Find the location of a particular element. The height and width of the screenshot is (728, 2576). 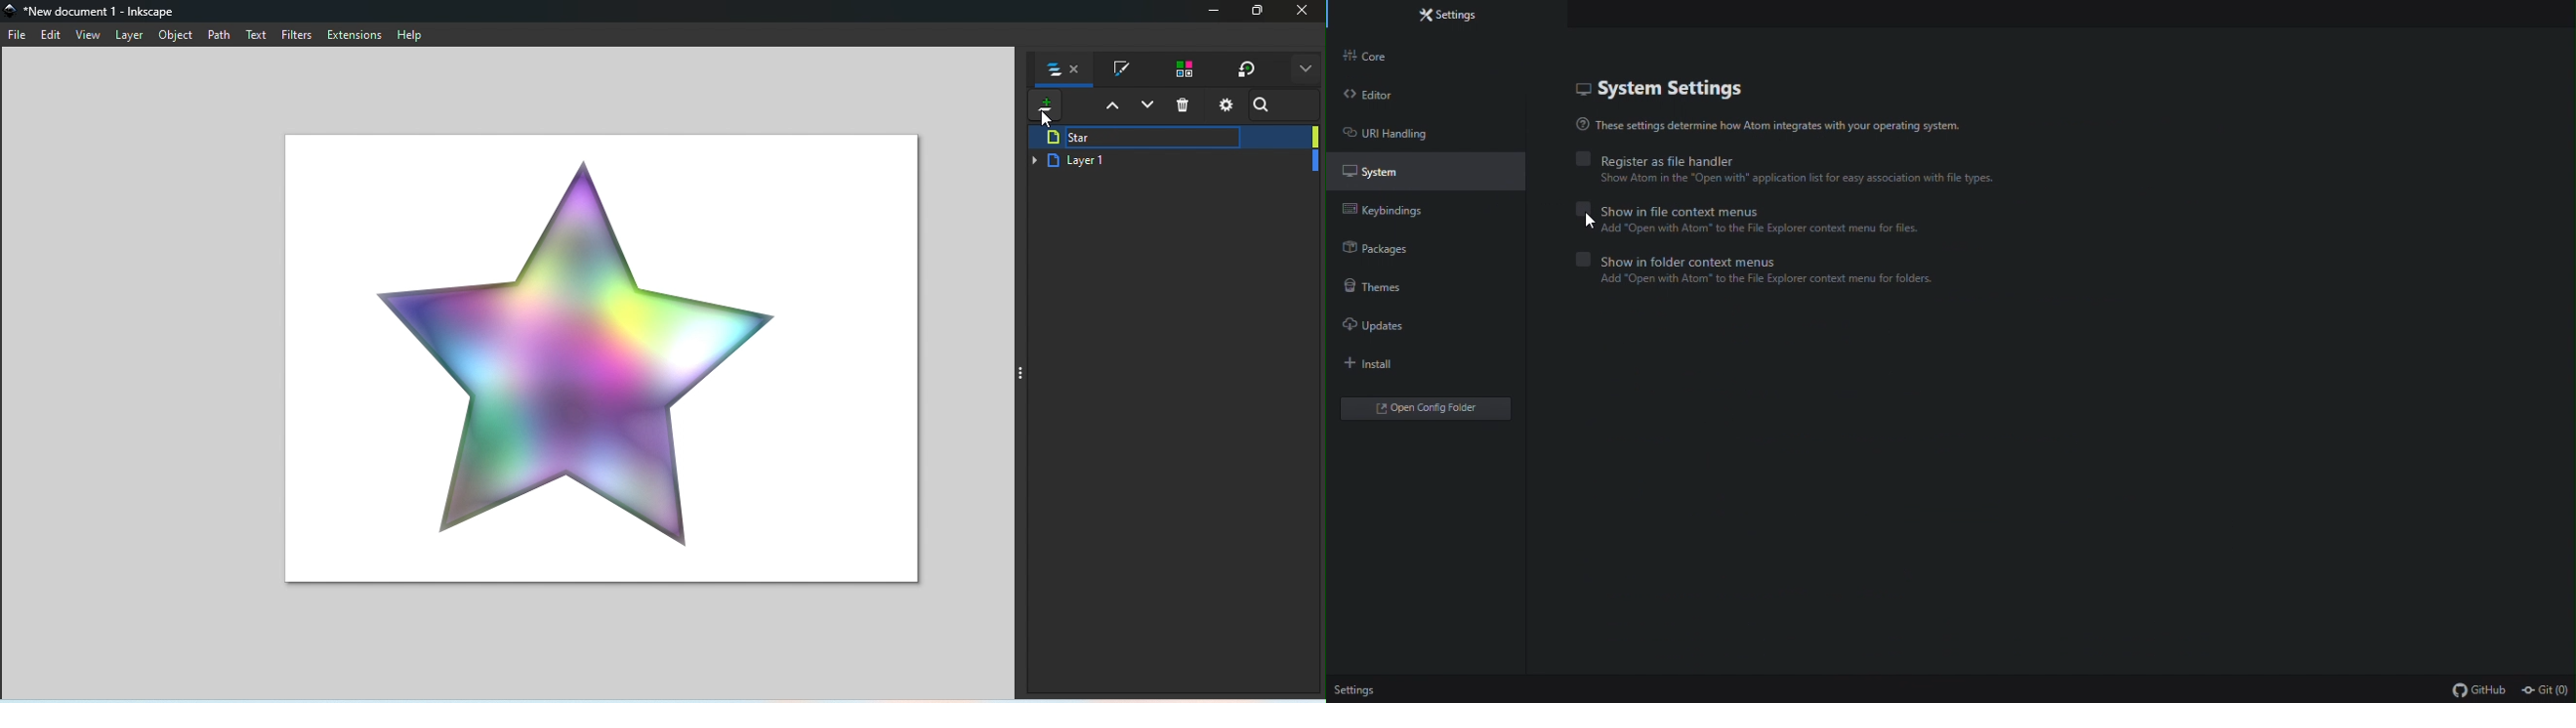

Transform is located at coordinates (1247, 70).